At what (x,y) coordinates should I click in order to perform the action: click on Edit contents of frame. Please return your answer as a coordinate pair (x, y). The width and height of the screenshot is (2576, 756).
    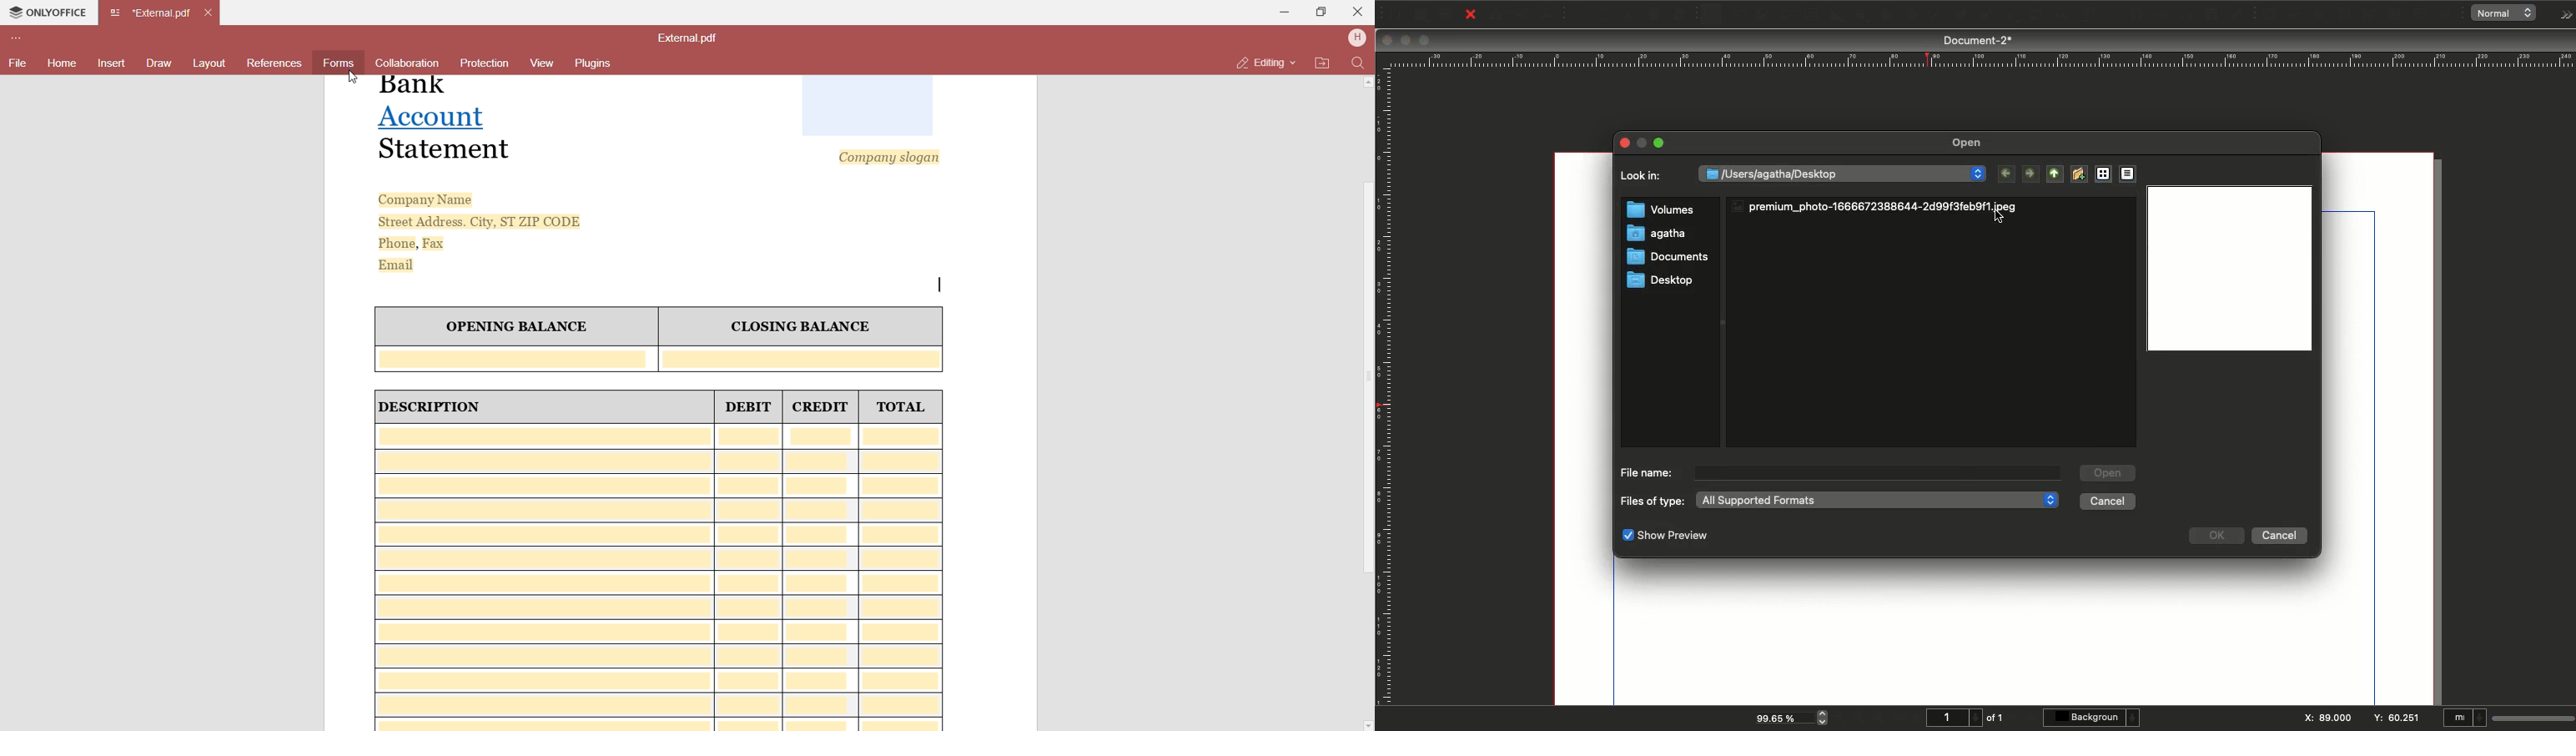
    Looking at the image, I should click on (2070, 16).